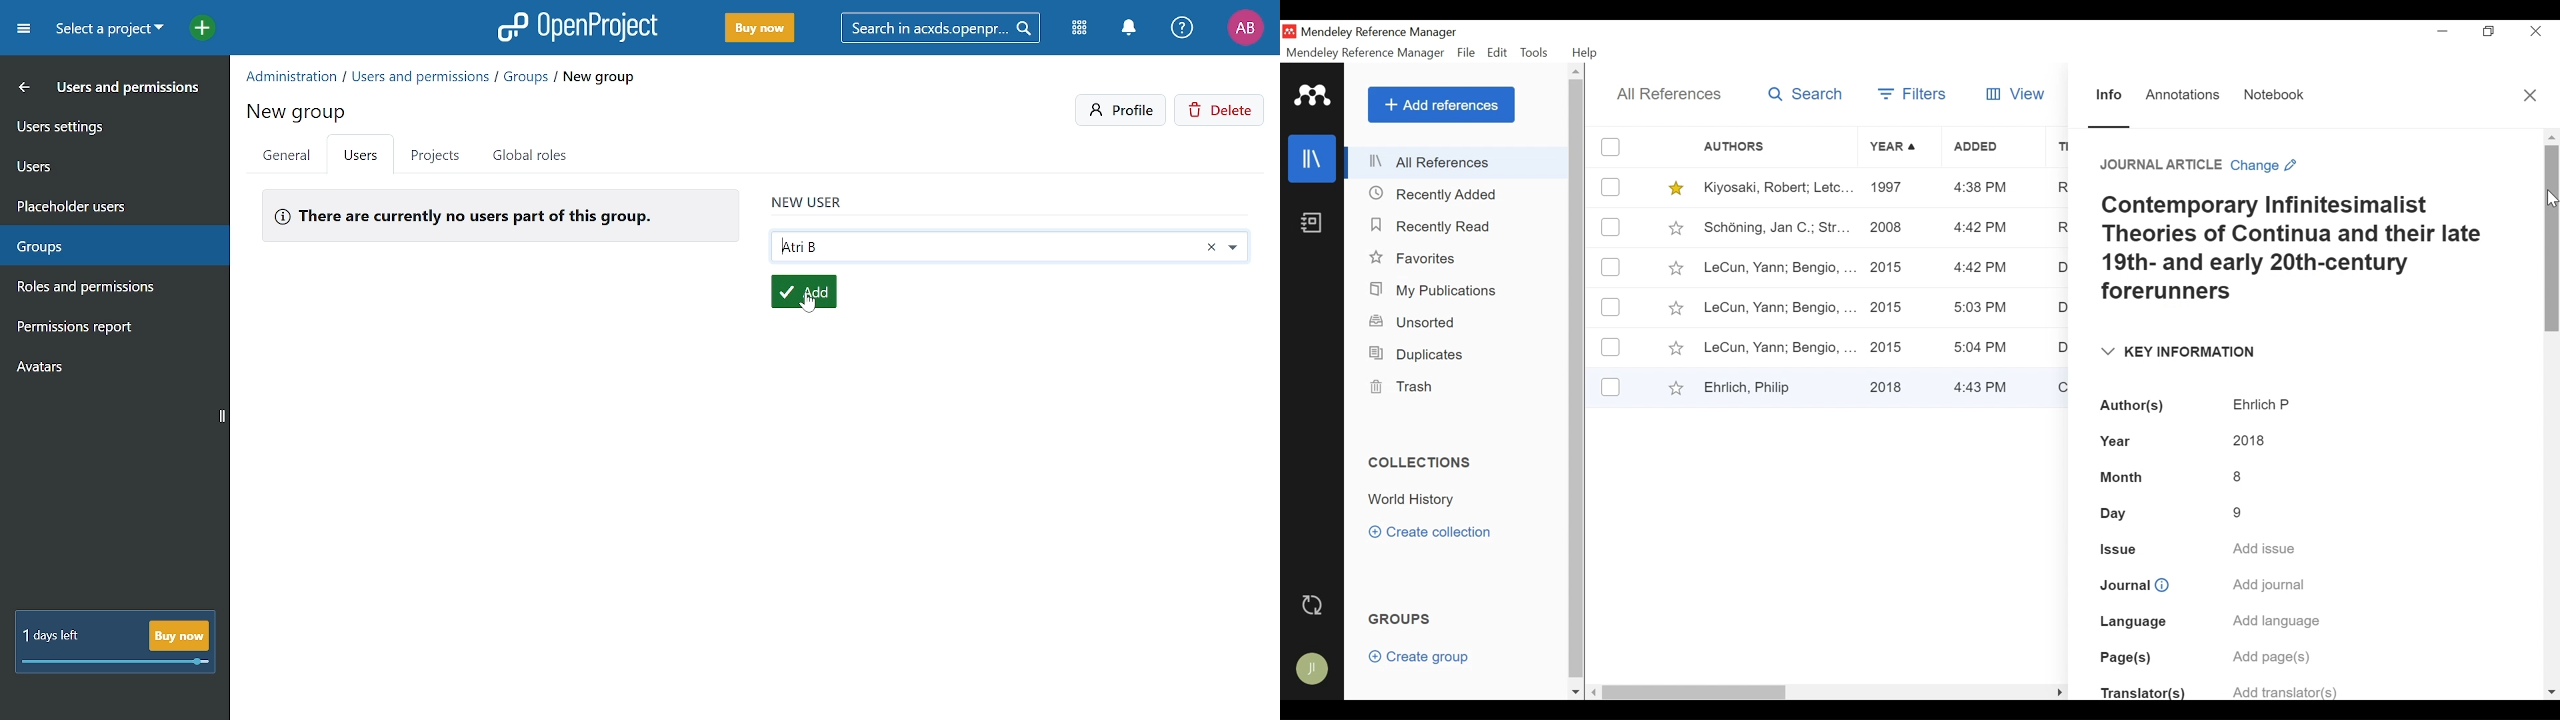 The image size is (2576, 728). Describe the element at coordinates (1611, 307) in the screenshot. I see `(un)select` at that location.